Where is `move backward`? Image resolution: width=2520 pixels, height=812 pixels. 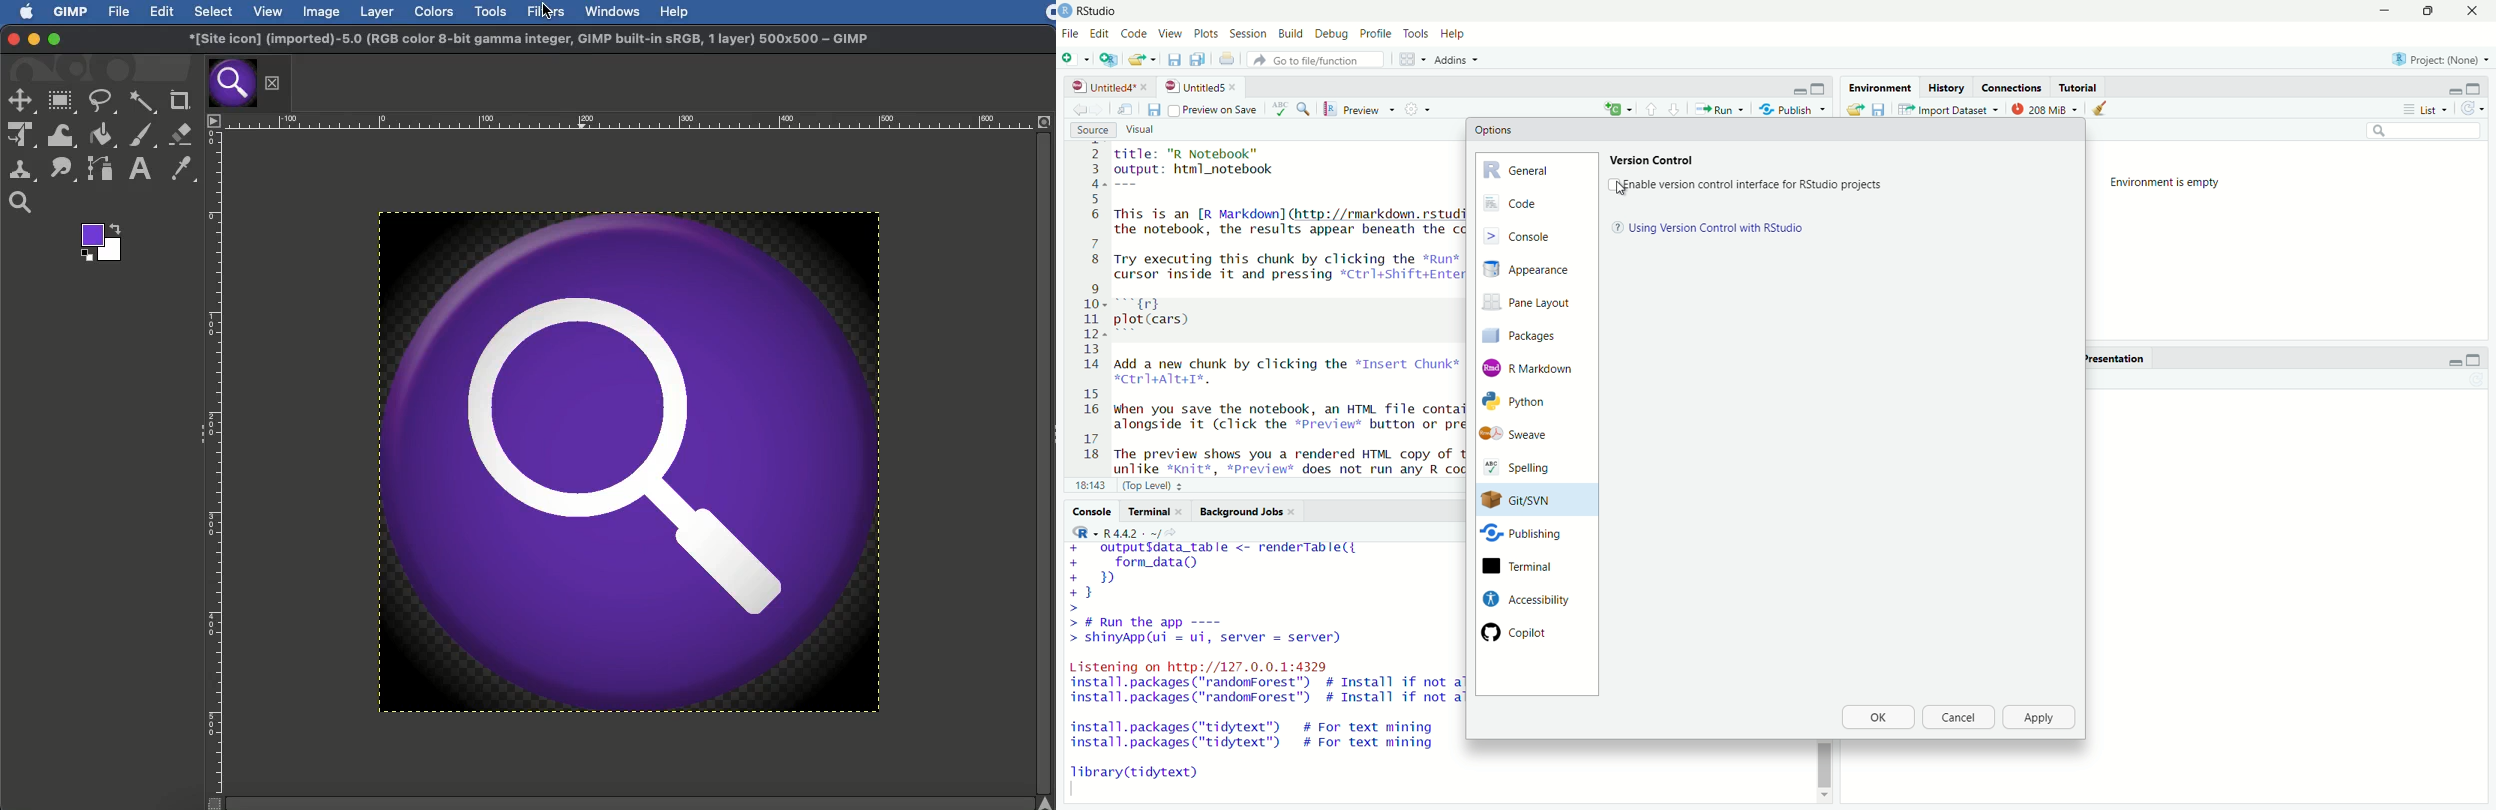
move backward is located at coordinates (1100, 109).